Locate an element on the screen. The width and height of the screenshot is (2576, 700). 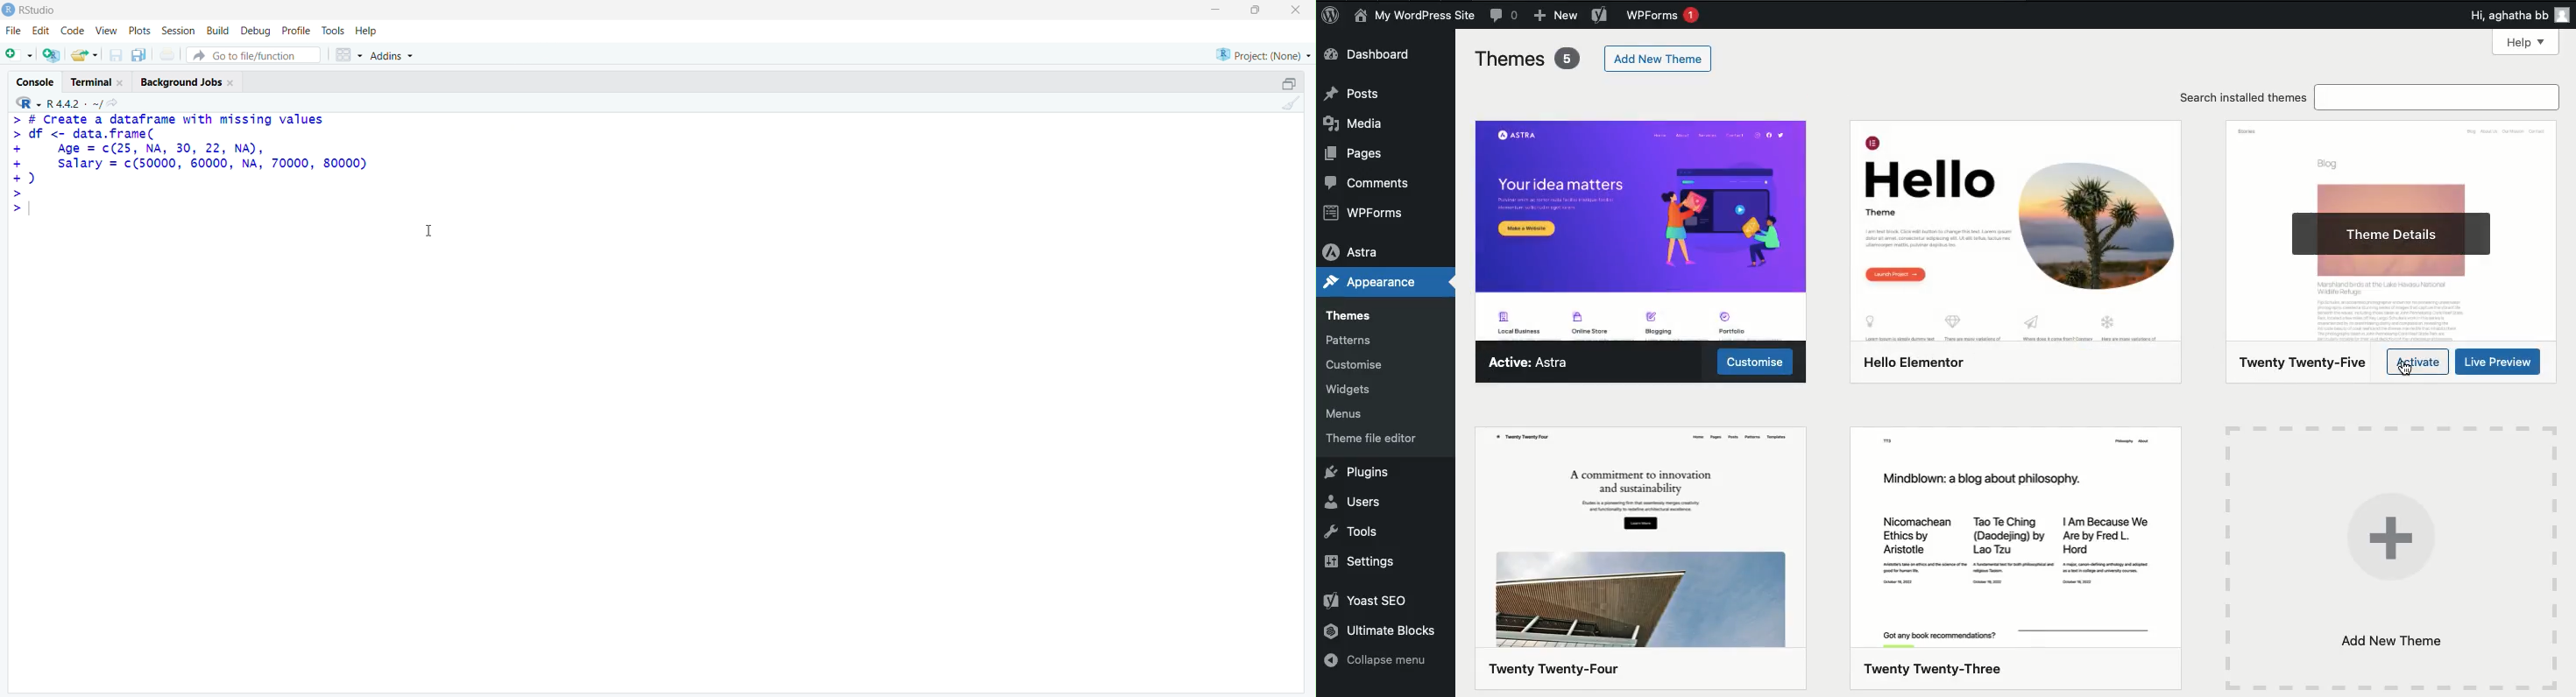
Theme details is located at coordinates (2386, 231).